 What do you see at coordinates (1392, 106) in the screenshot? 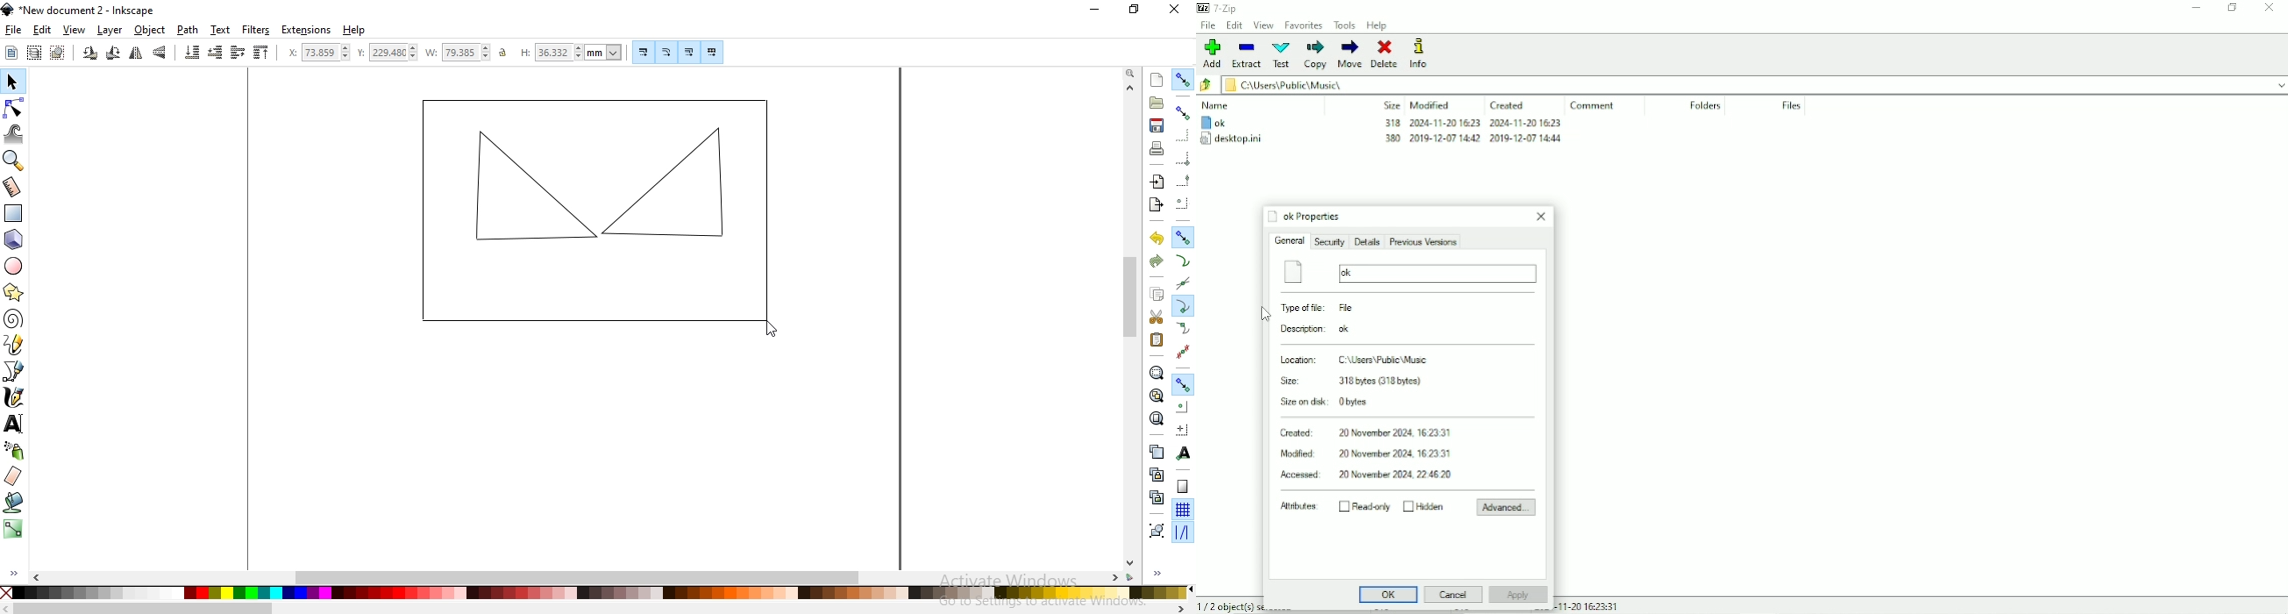
I see `Size` at bounding box center [1392, 106].